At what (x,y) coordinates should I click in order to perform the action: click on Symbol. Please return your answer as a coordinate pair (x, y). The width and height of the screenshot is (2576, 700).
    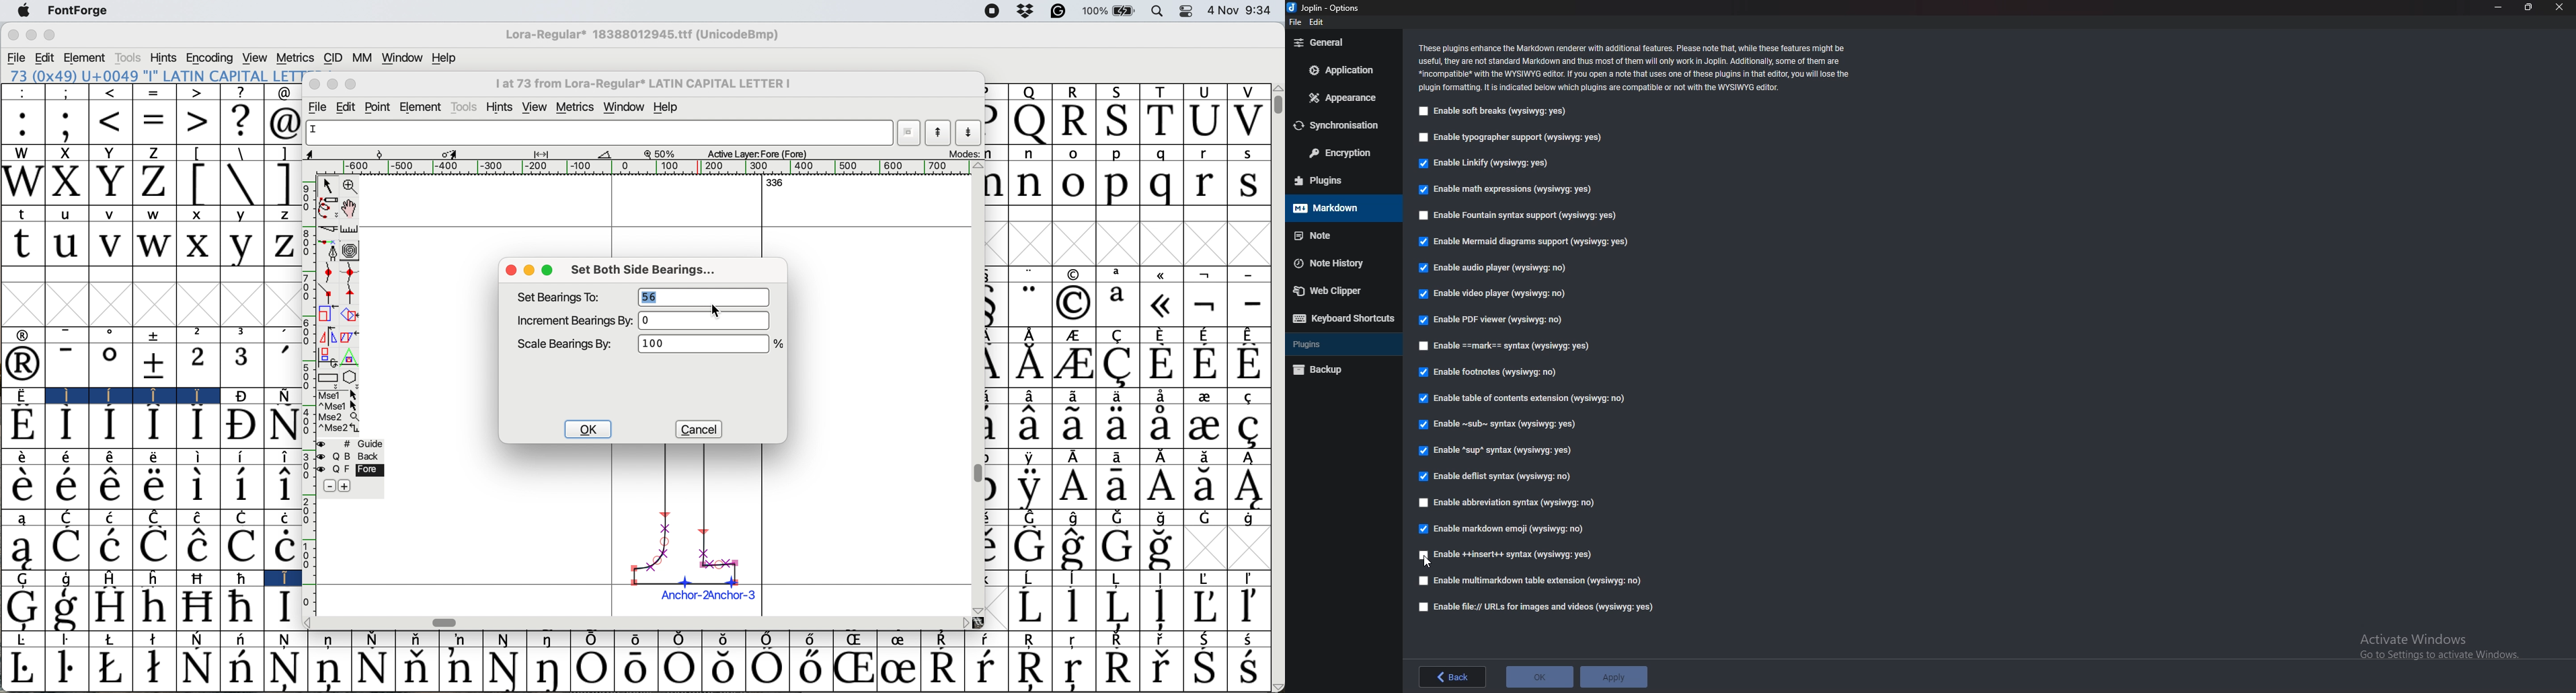
    Looking at the image, I should click on (679, 640).